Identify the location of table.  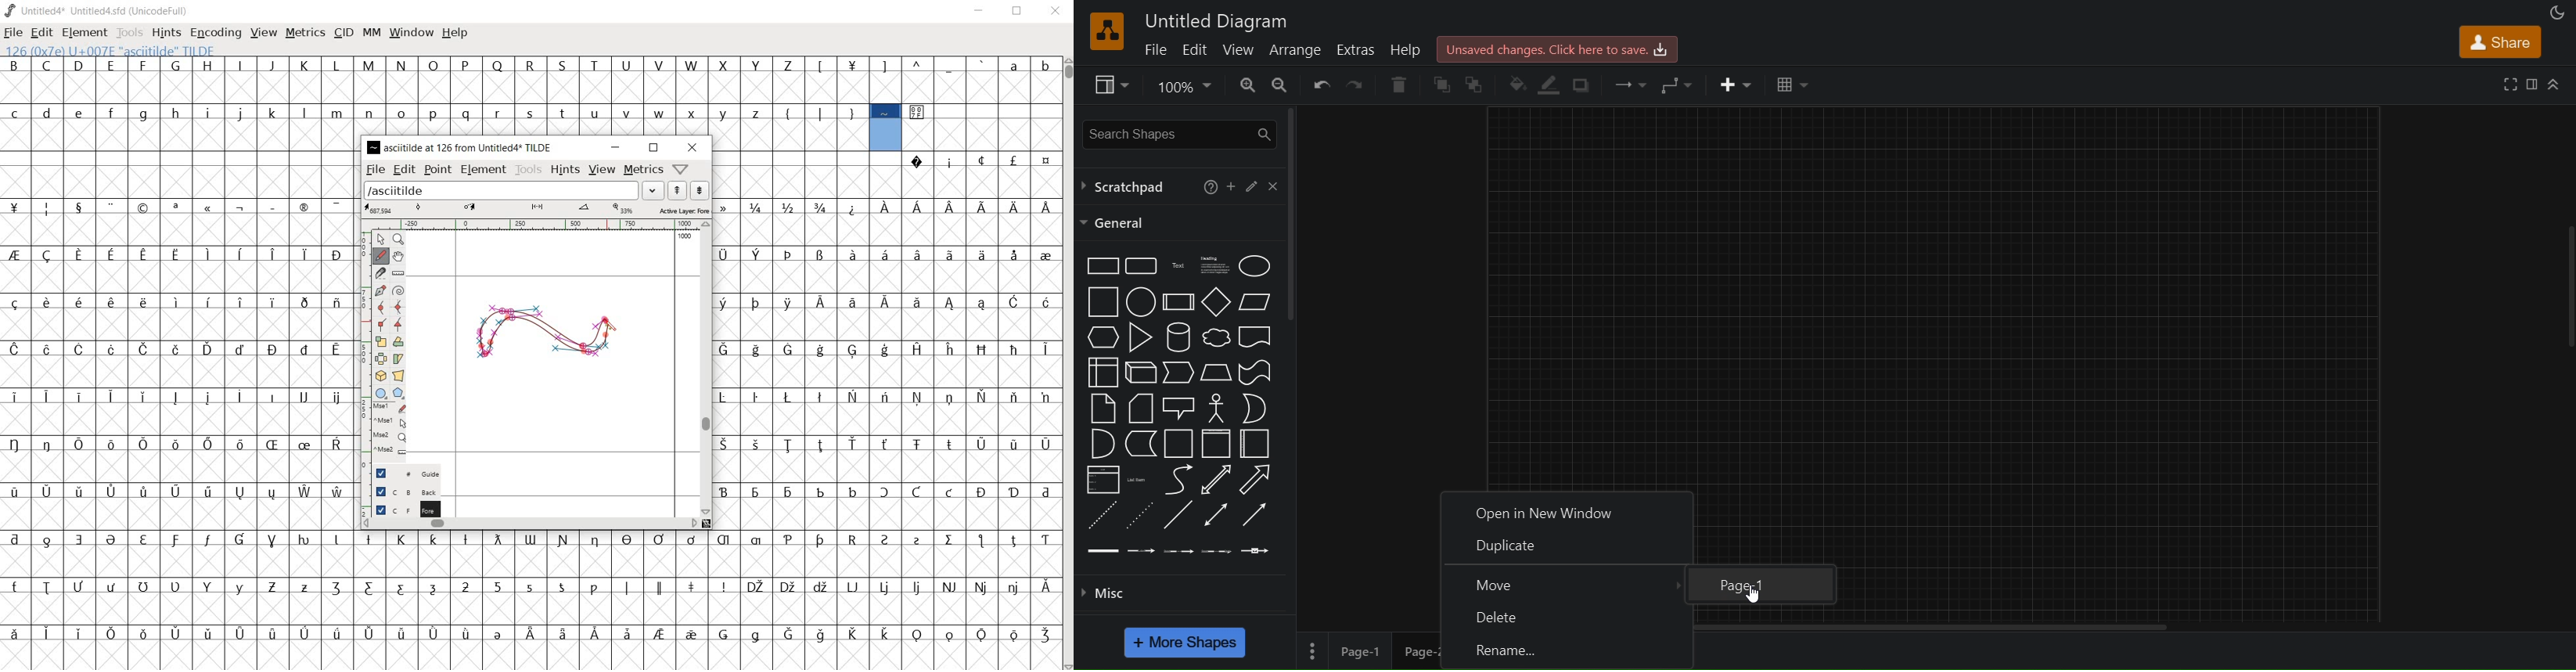
(1792, 82).